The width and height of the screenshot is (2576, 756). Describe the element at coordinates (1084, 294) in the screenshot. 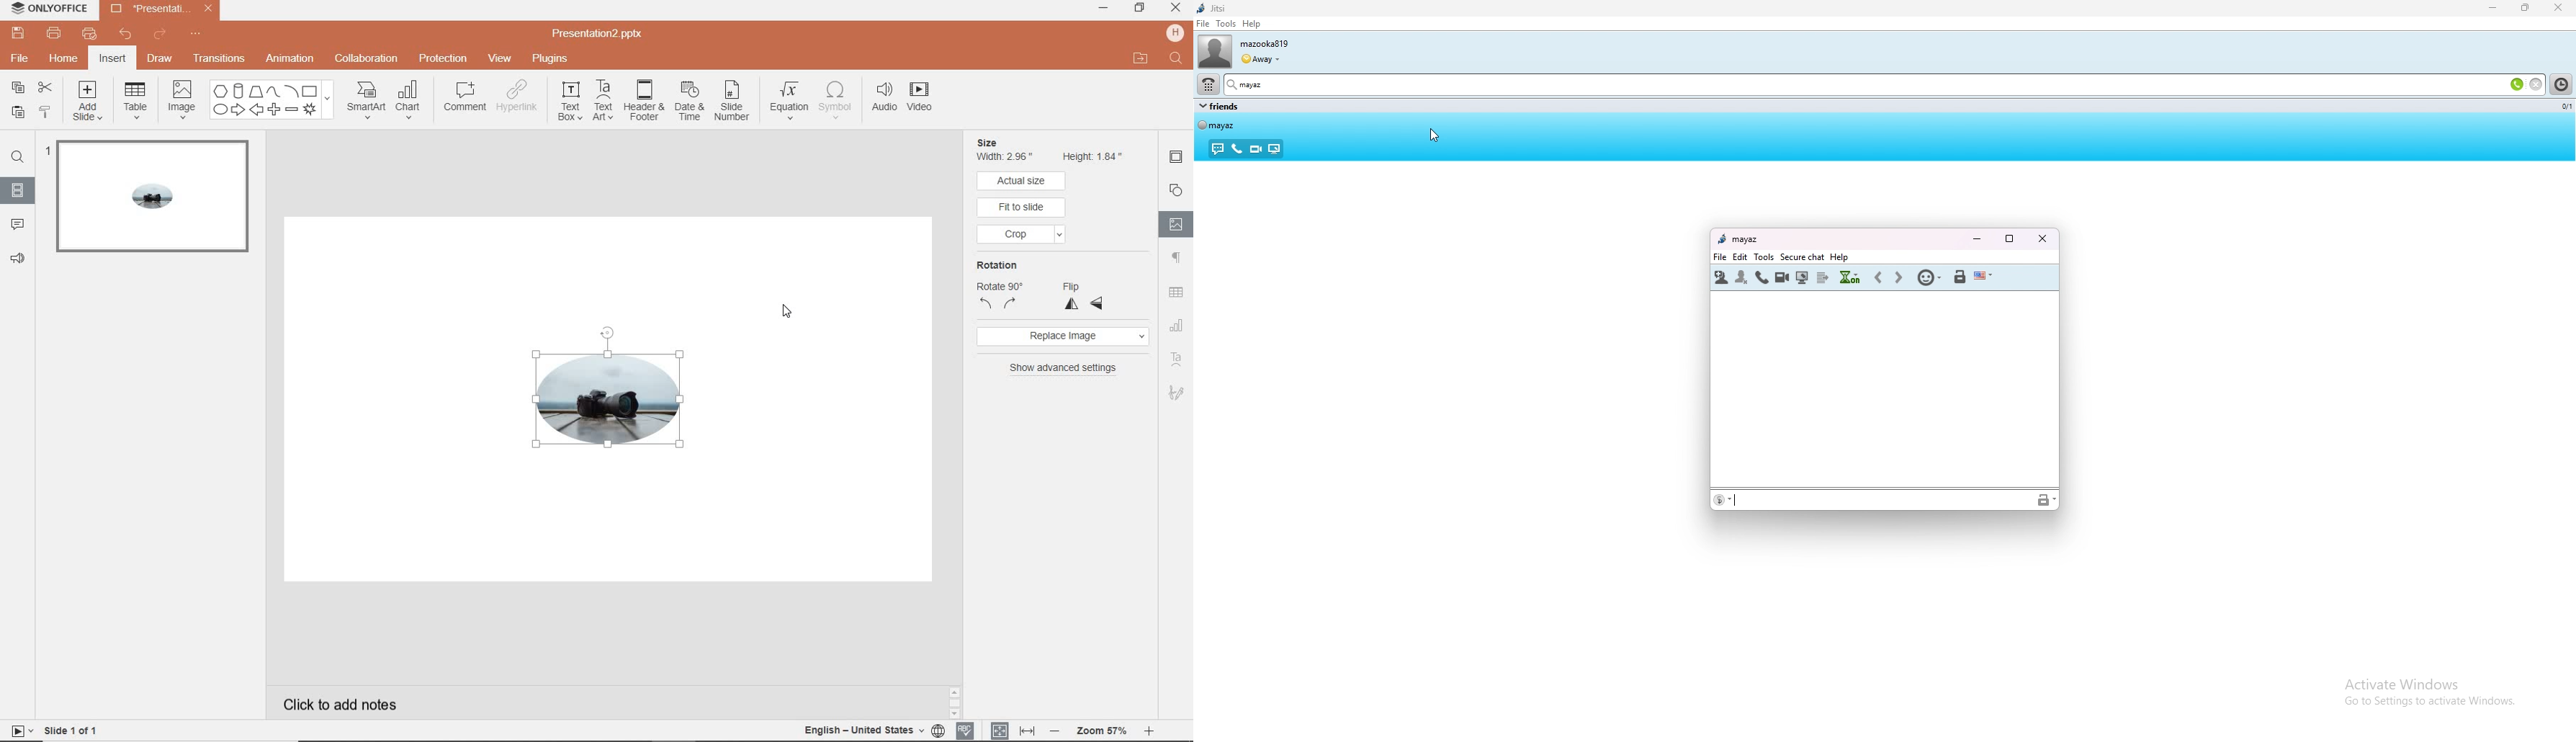

I see `flip` at that location.